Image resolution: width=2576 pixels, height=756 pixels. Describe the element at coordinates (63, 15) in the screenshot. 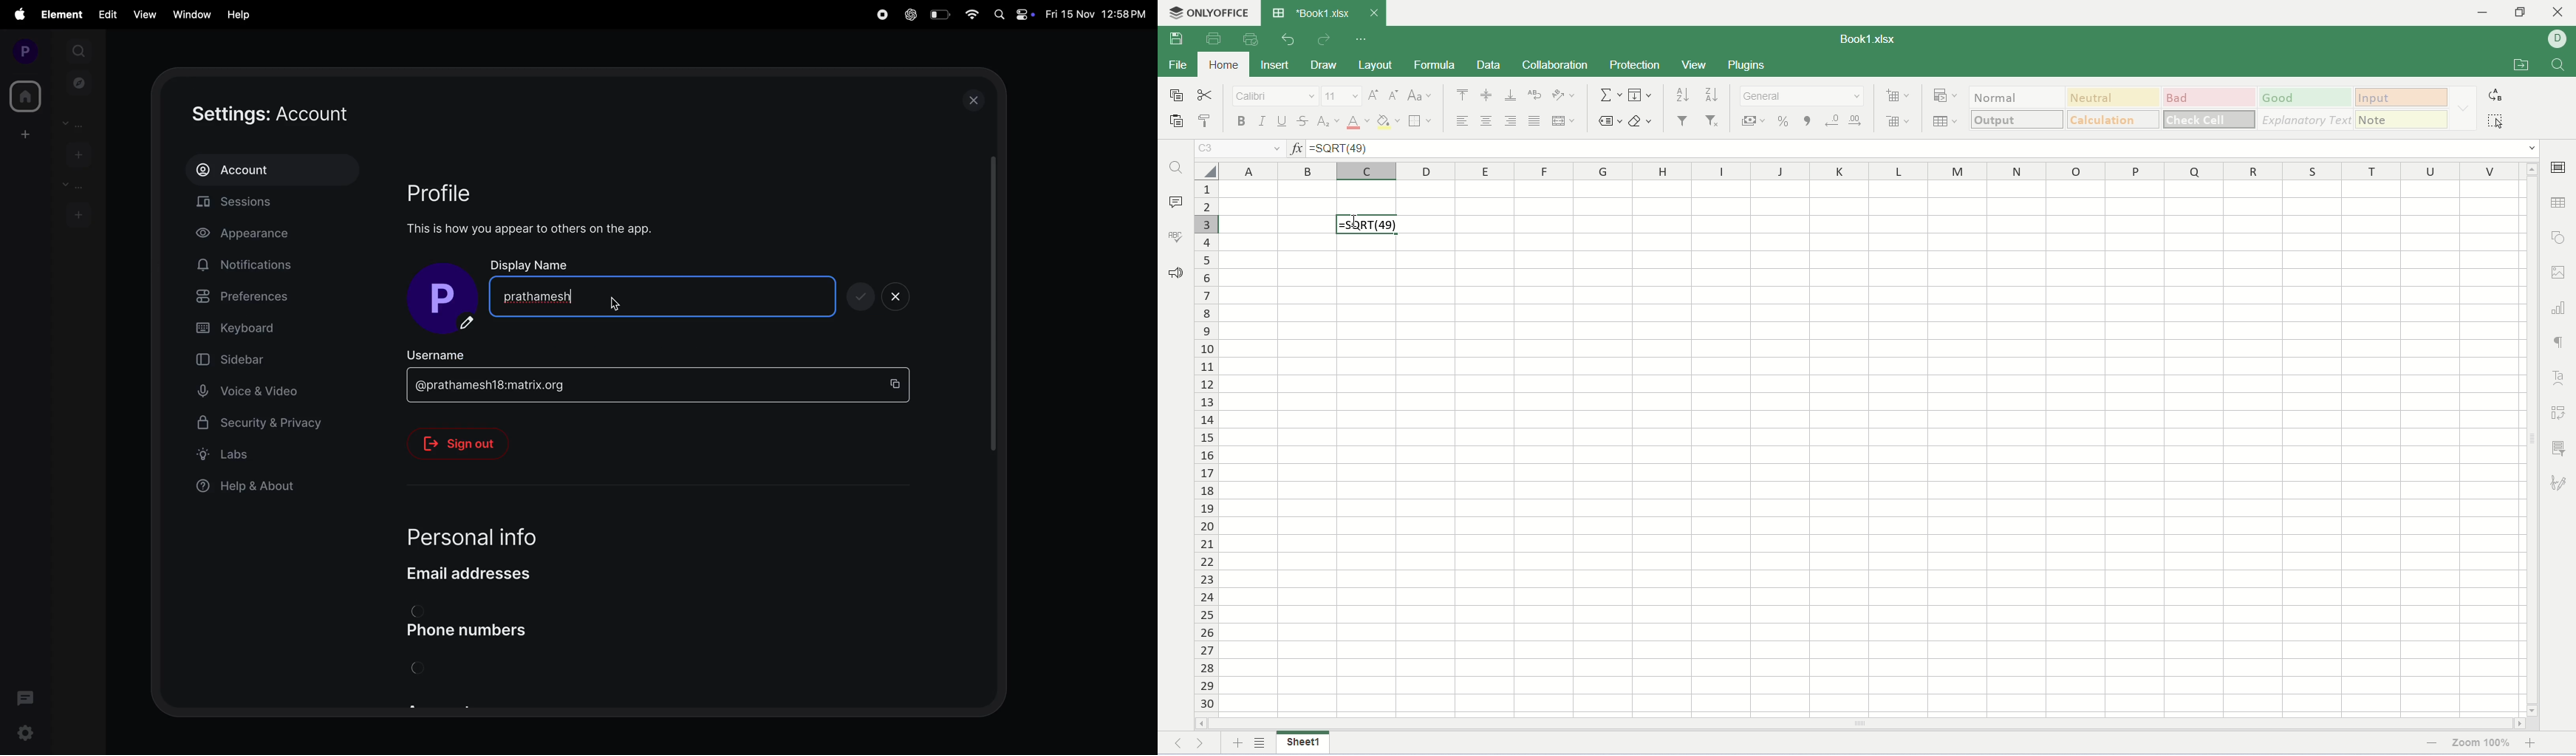

I see `element` at that location.